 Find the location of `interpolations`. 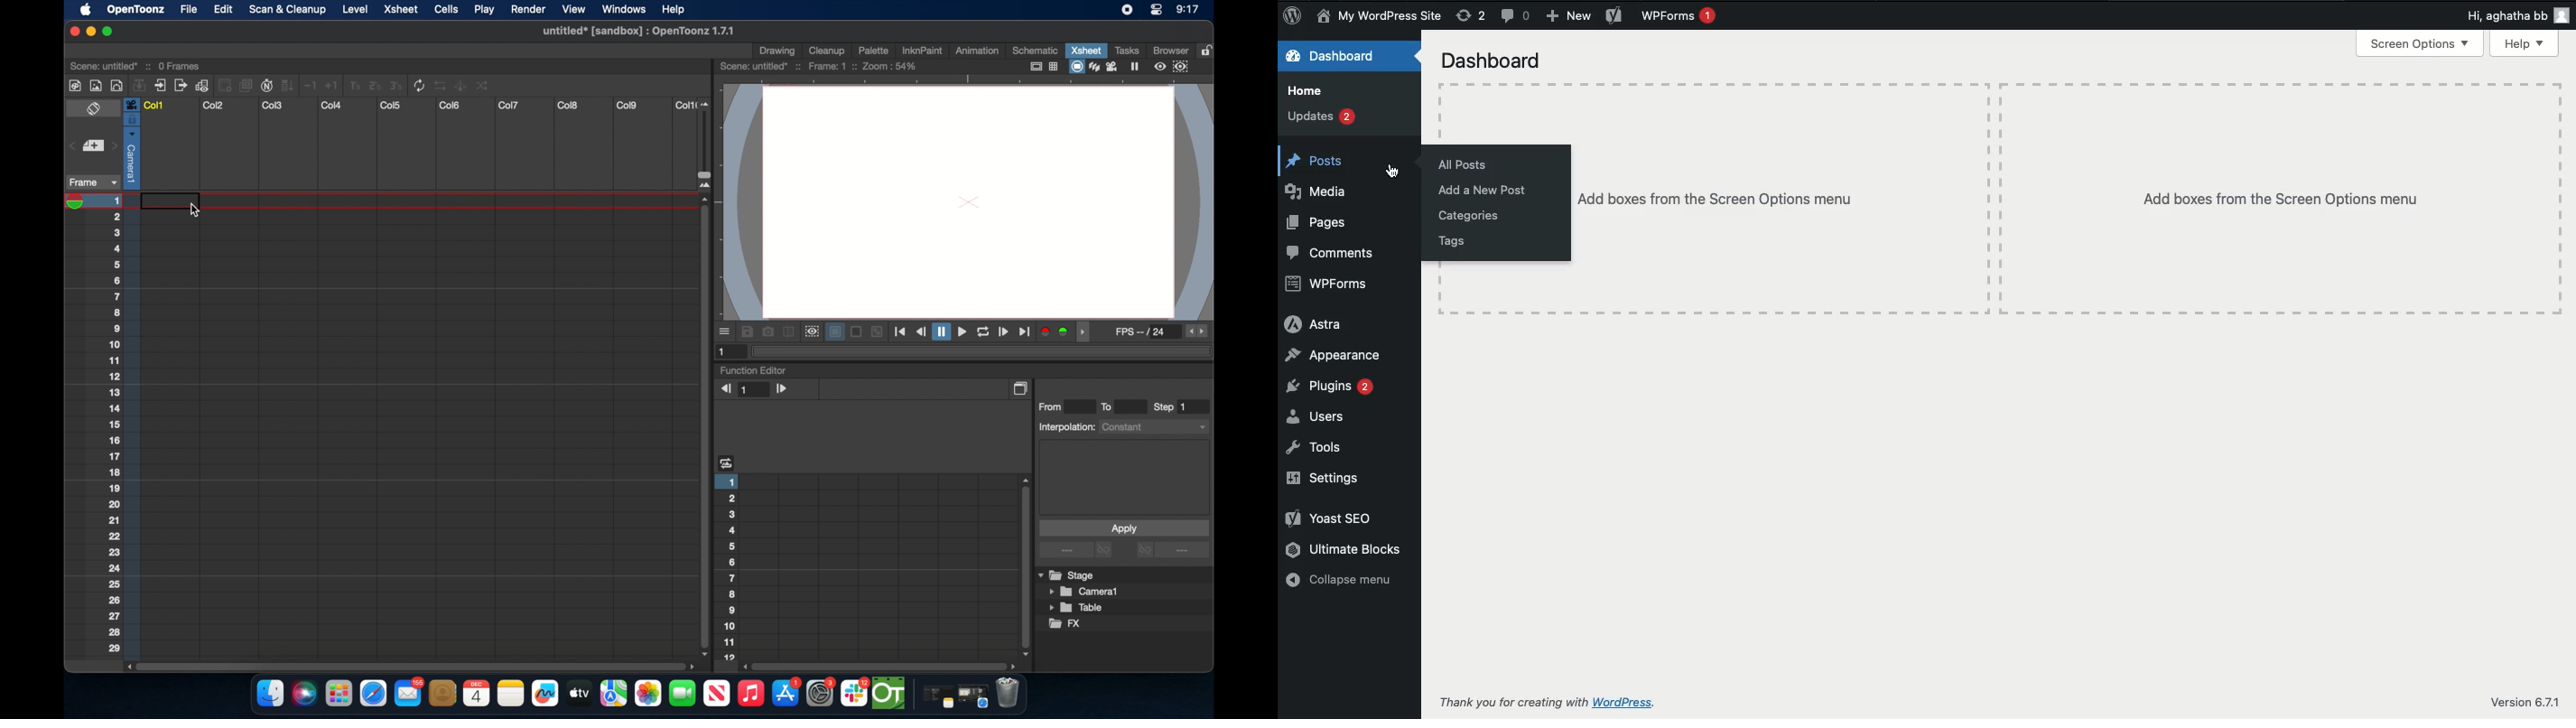

interpolations is located at coordinates (1122, 426).